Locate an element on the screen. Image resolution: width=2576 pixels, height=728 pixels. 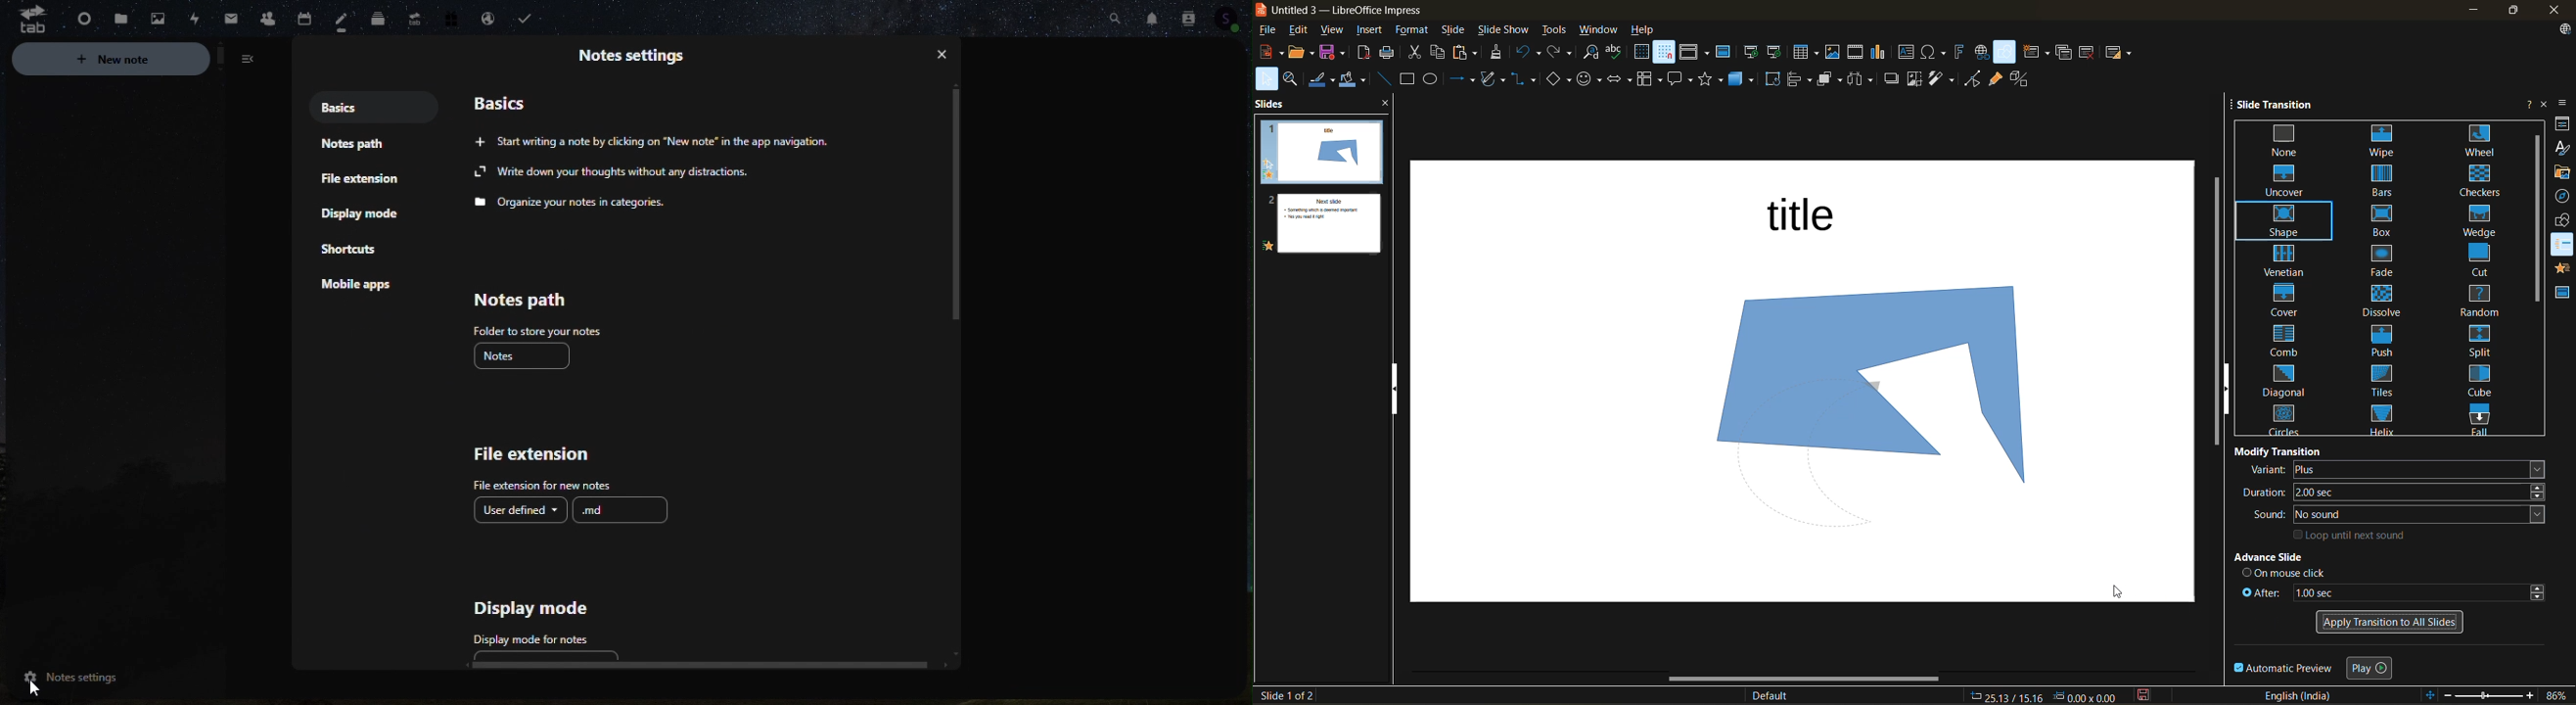
fit to slide is located at coordinates (2433, 694).